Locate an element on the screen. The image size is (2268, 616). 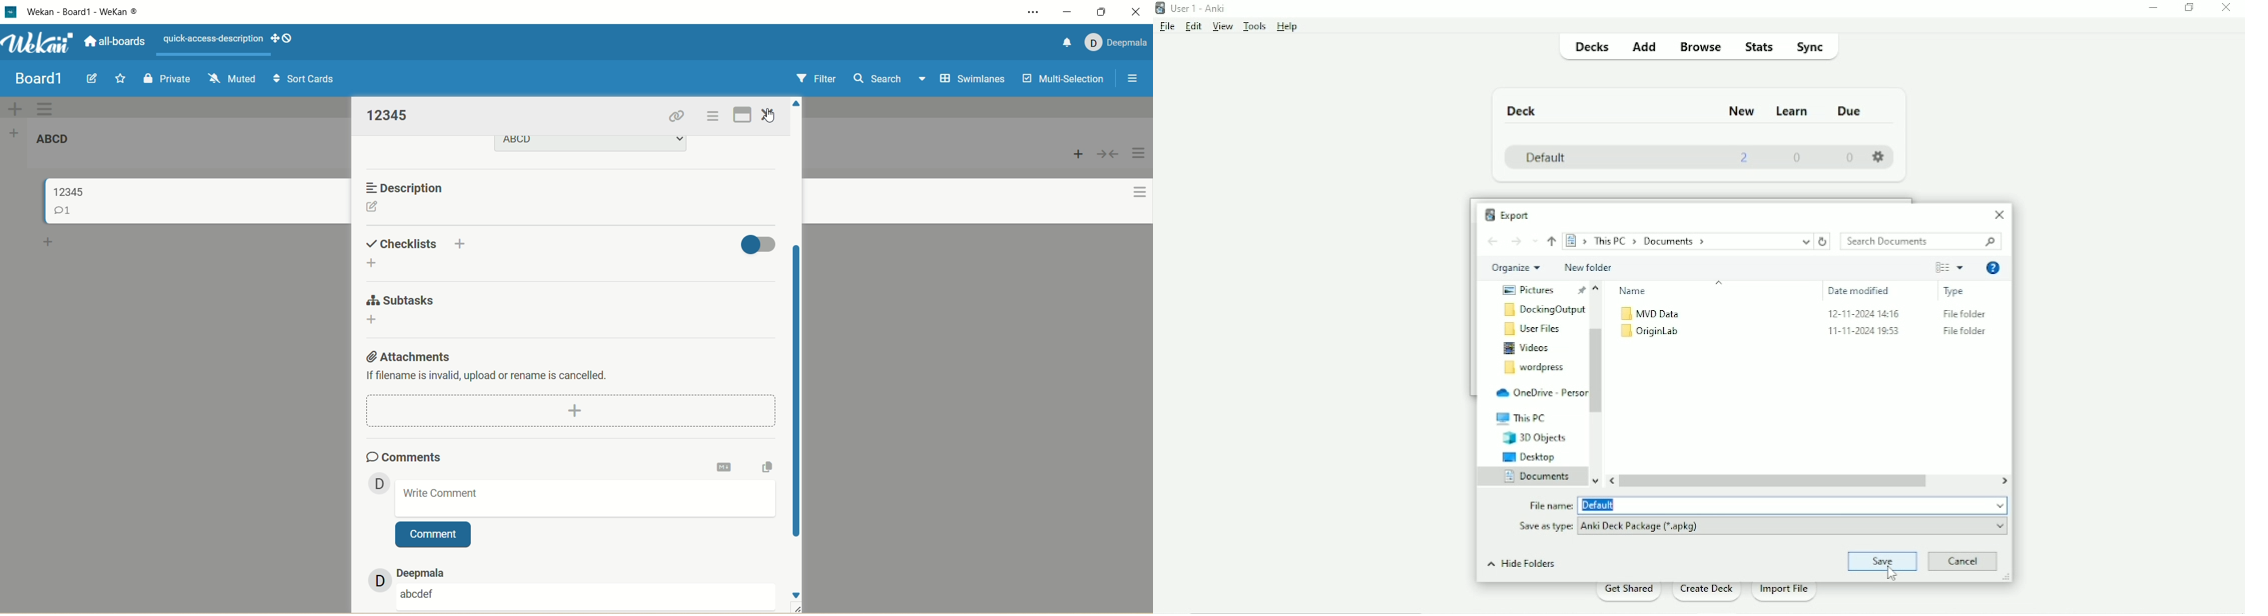
Wordpress is located at coordinates (1537, 368).